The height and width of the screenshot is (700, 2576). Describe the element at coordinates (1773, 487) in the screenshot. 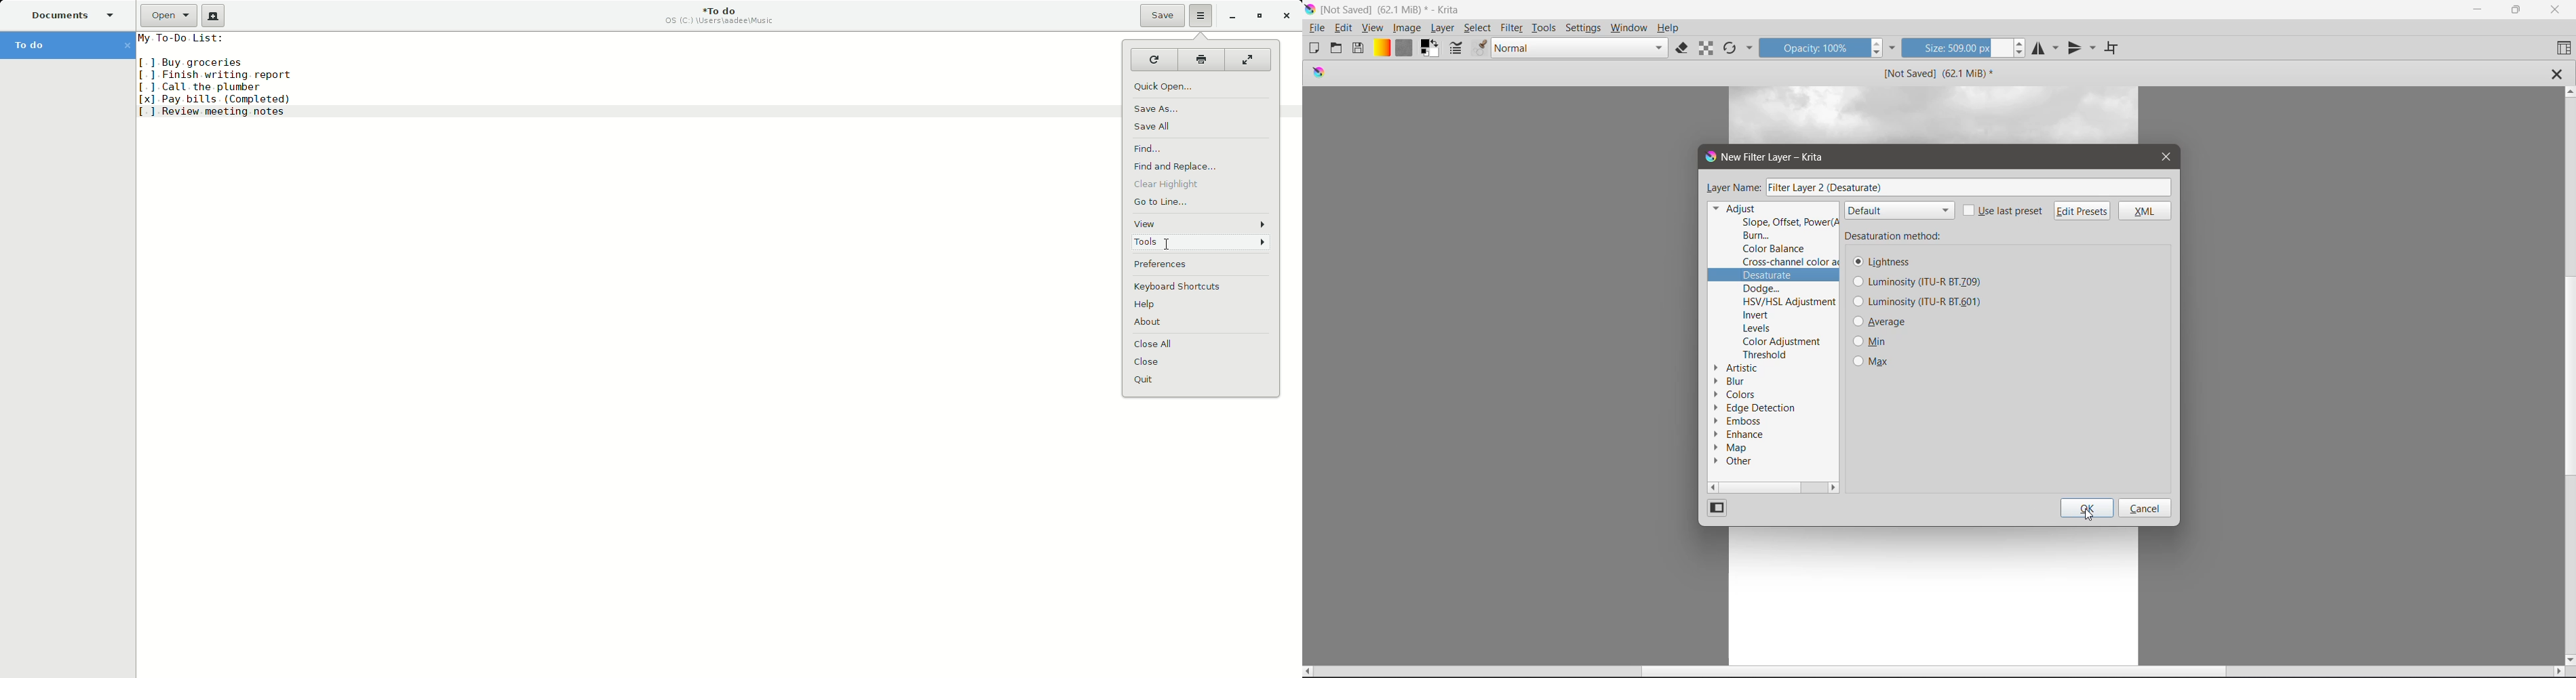

I see `Horizontal Scroll Bar` at that location.